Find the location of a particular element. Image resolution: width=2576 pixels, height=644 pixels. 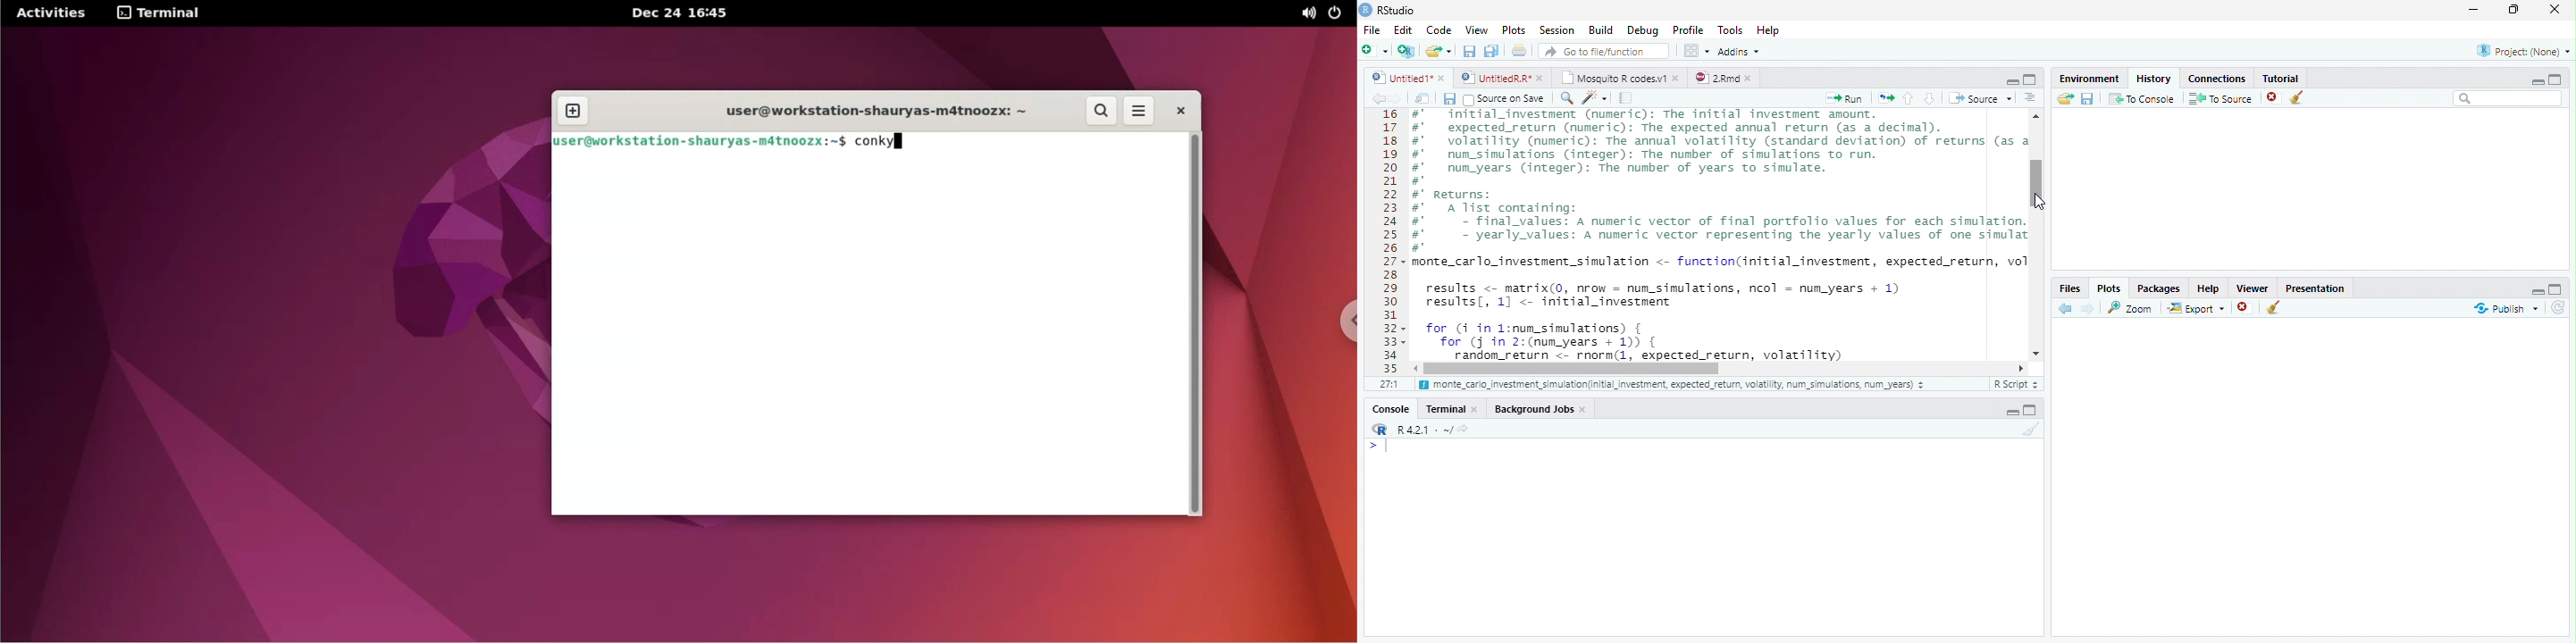

new window is located at coordinates (579, 112).